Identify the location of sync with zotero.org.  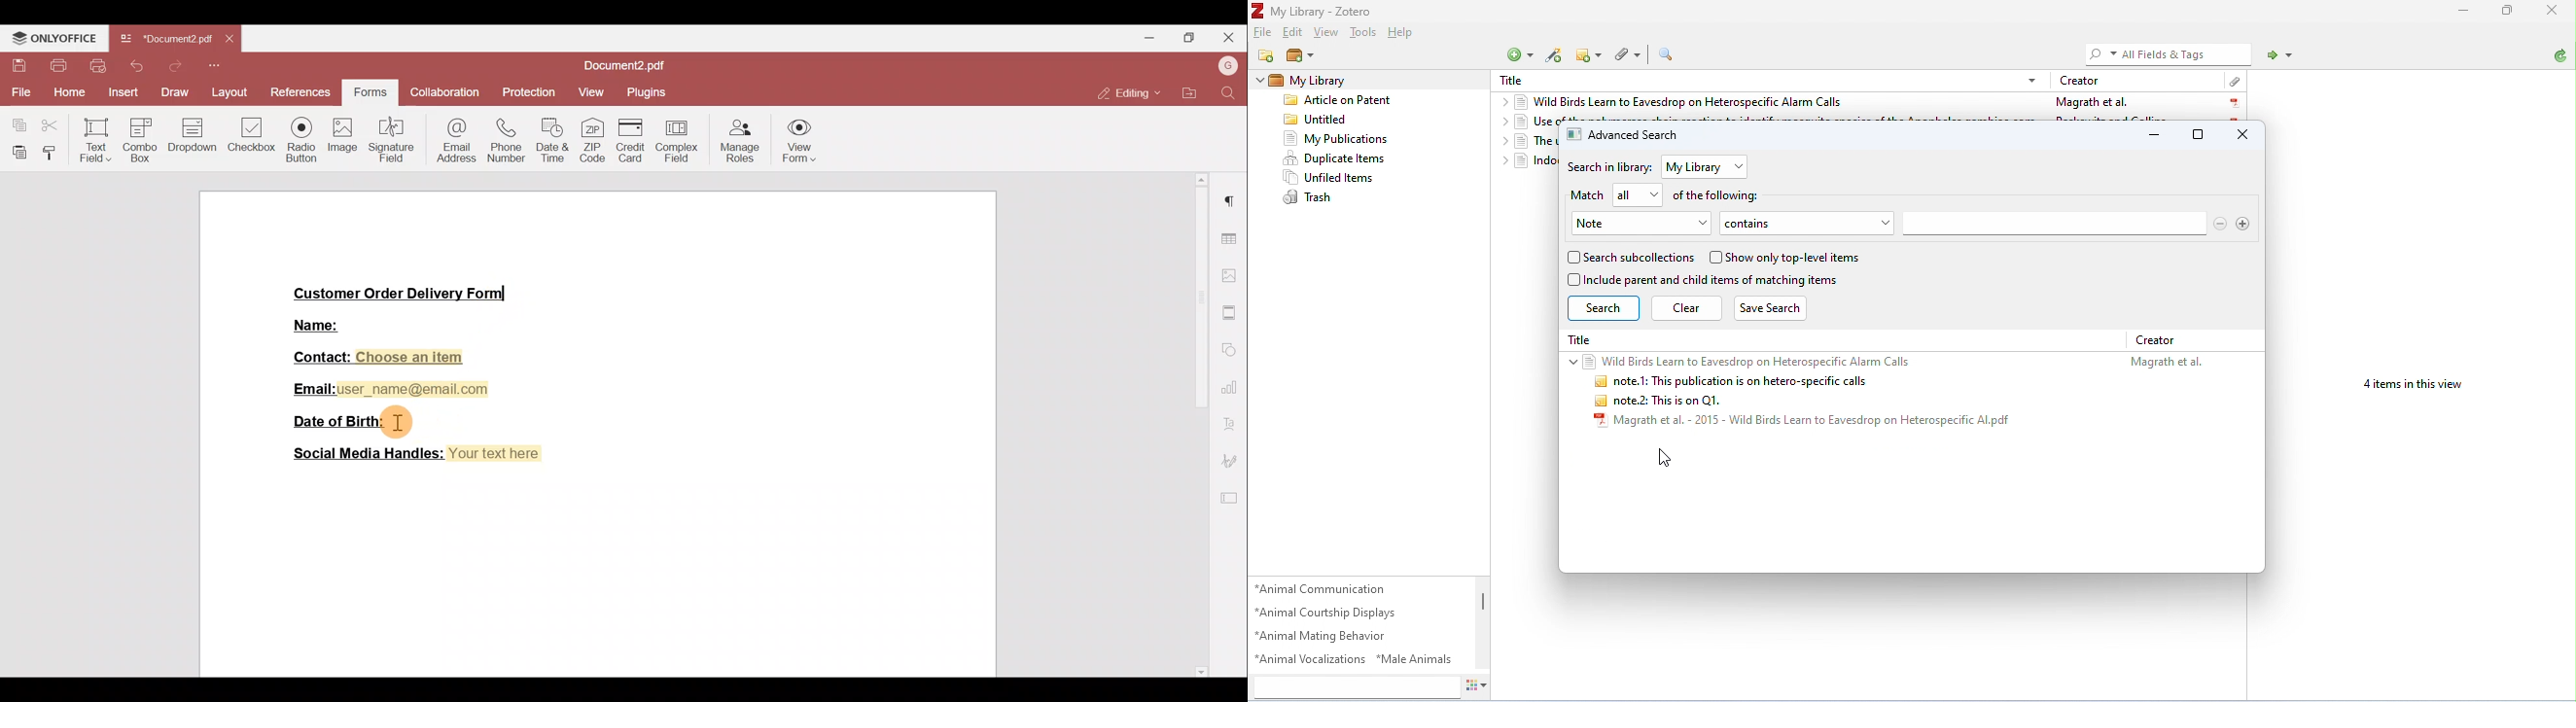
(2561, 56).